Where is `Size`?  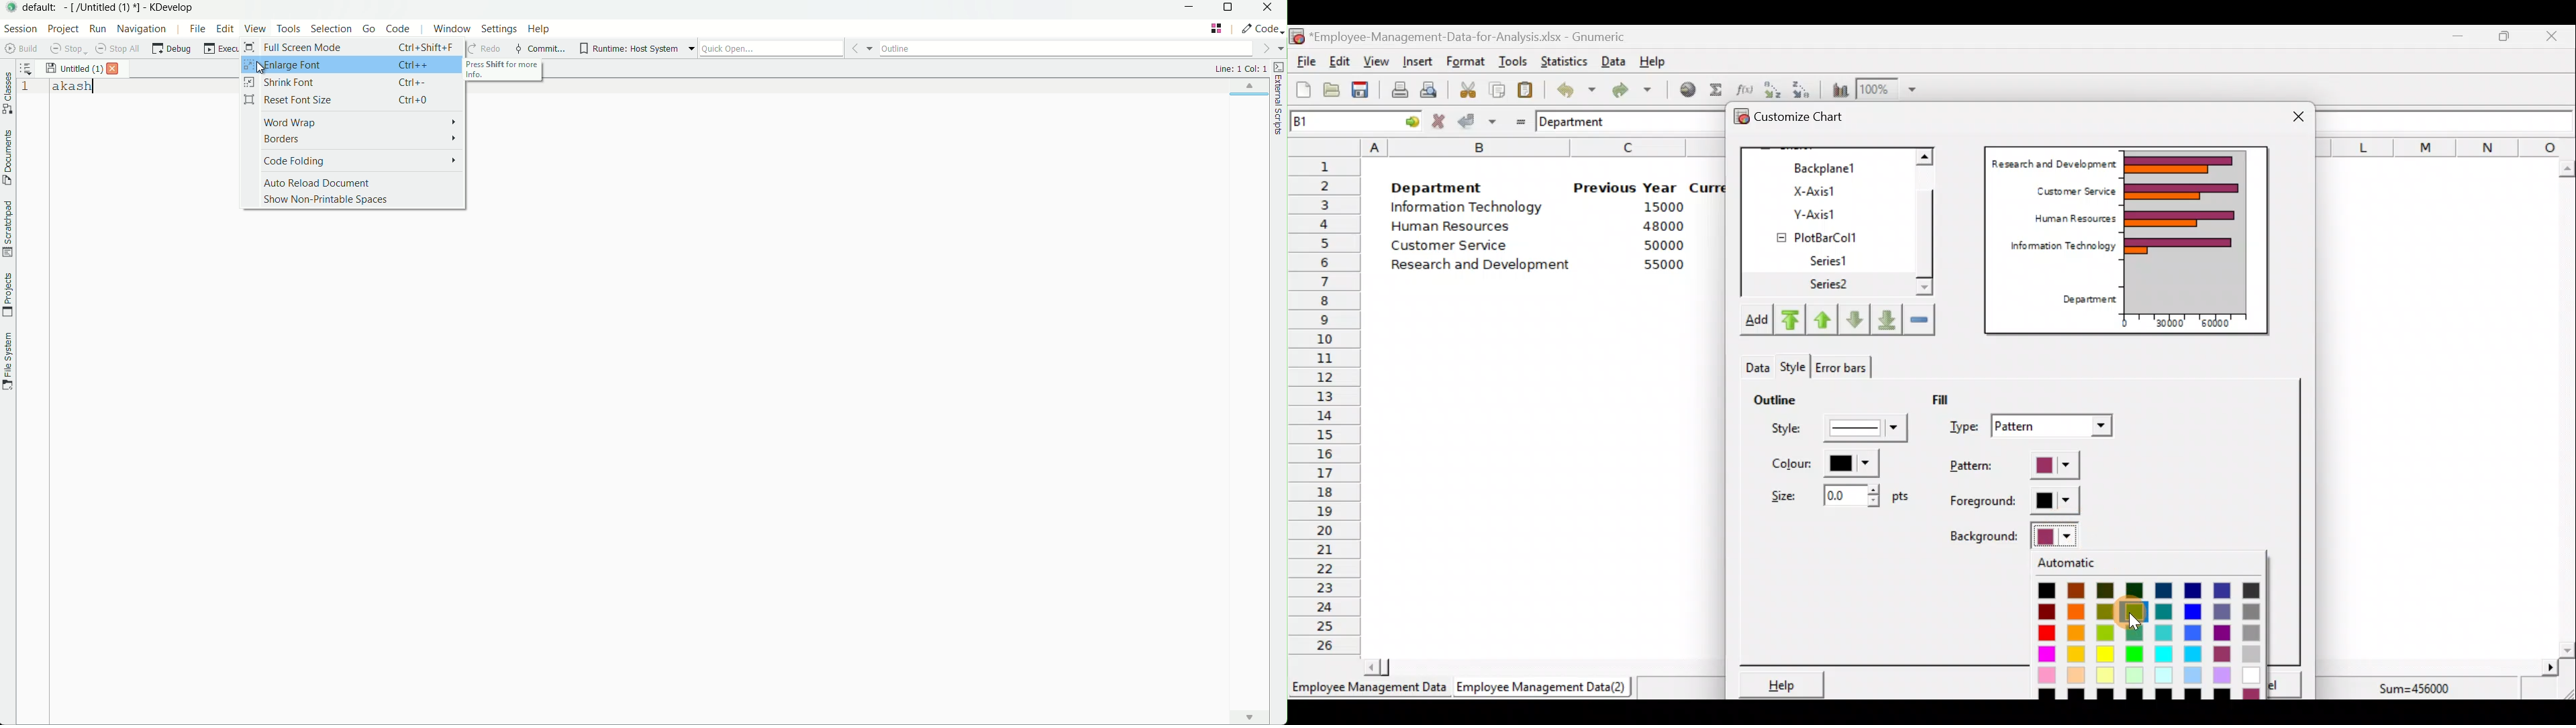 Size is located at coordinates (1836, 494).